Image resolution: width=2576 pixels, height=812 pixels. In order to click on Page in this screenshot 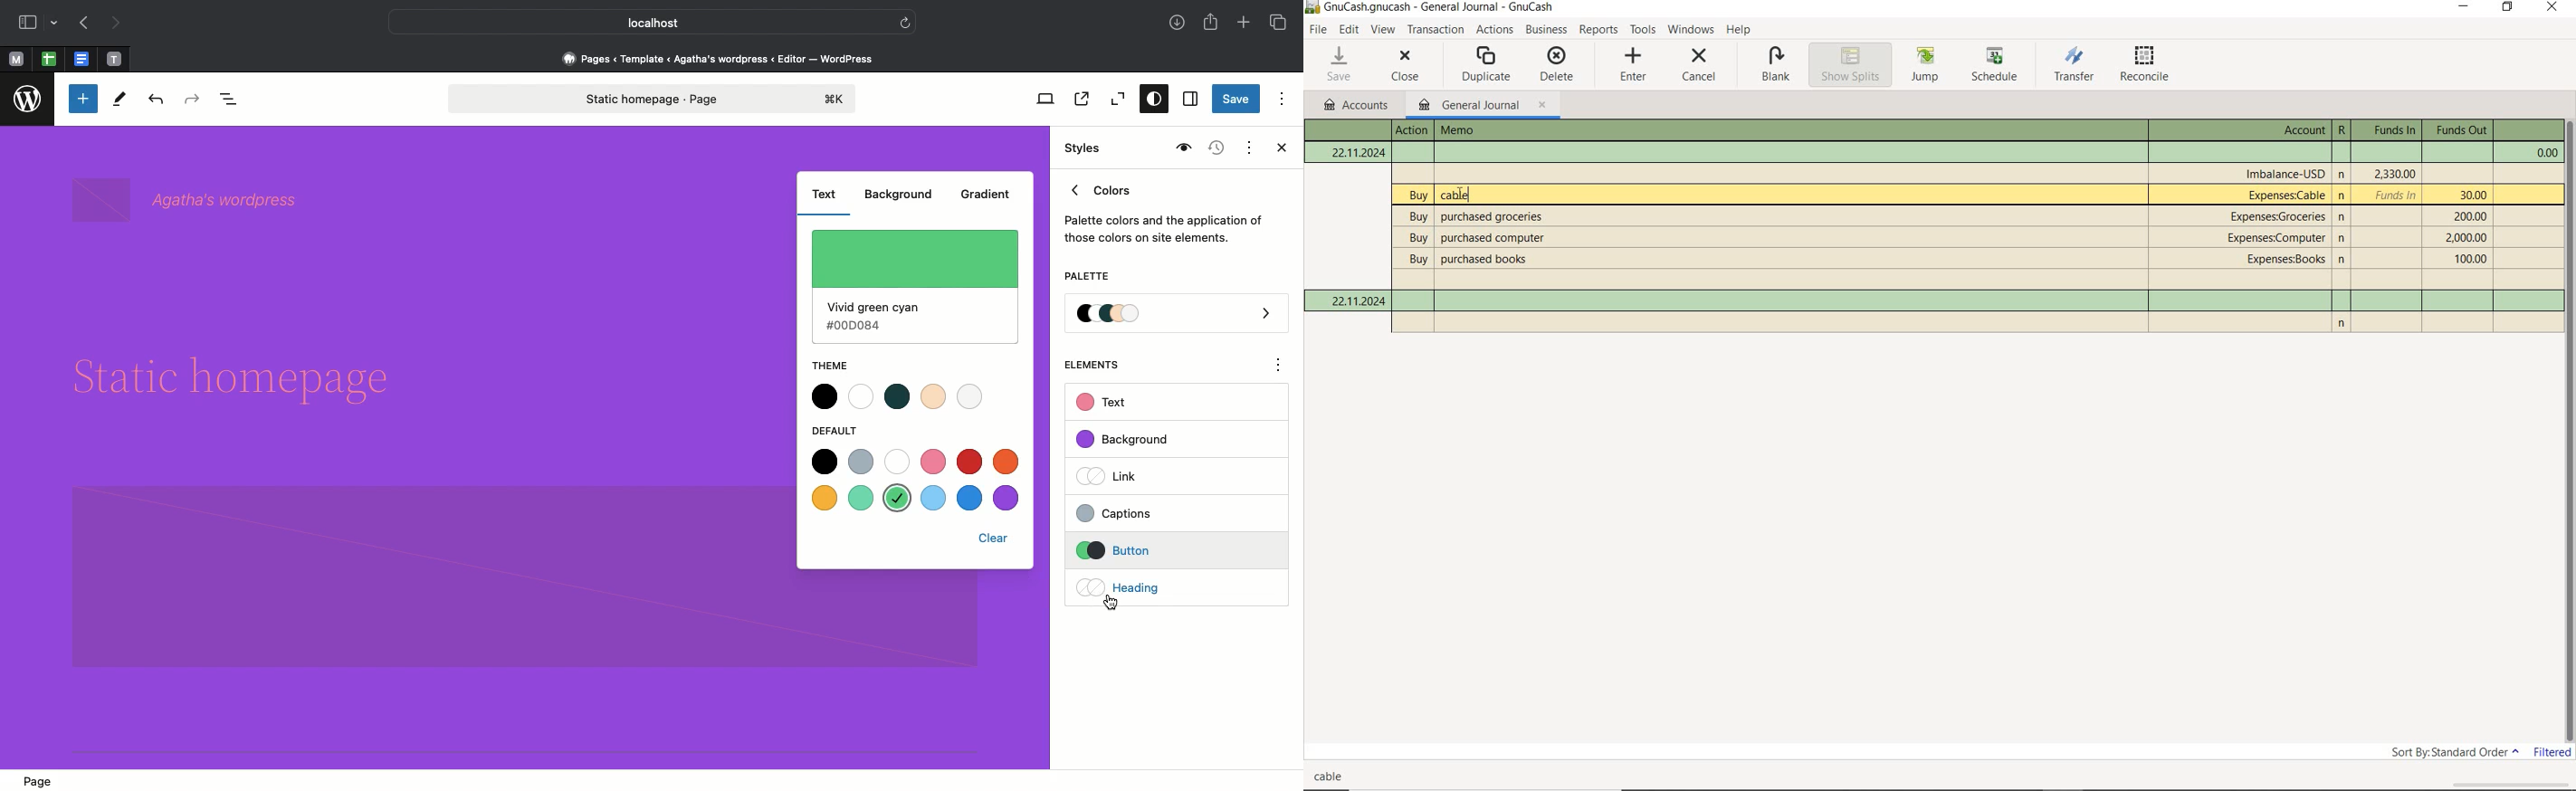, I will do `click(41, 778)`.